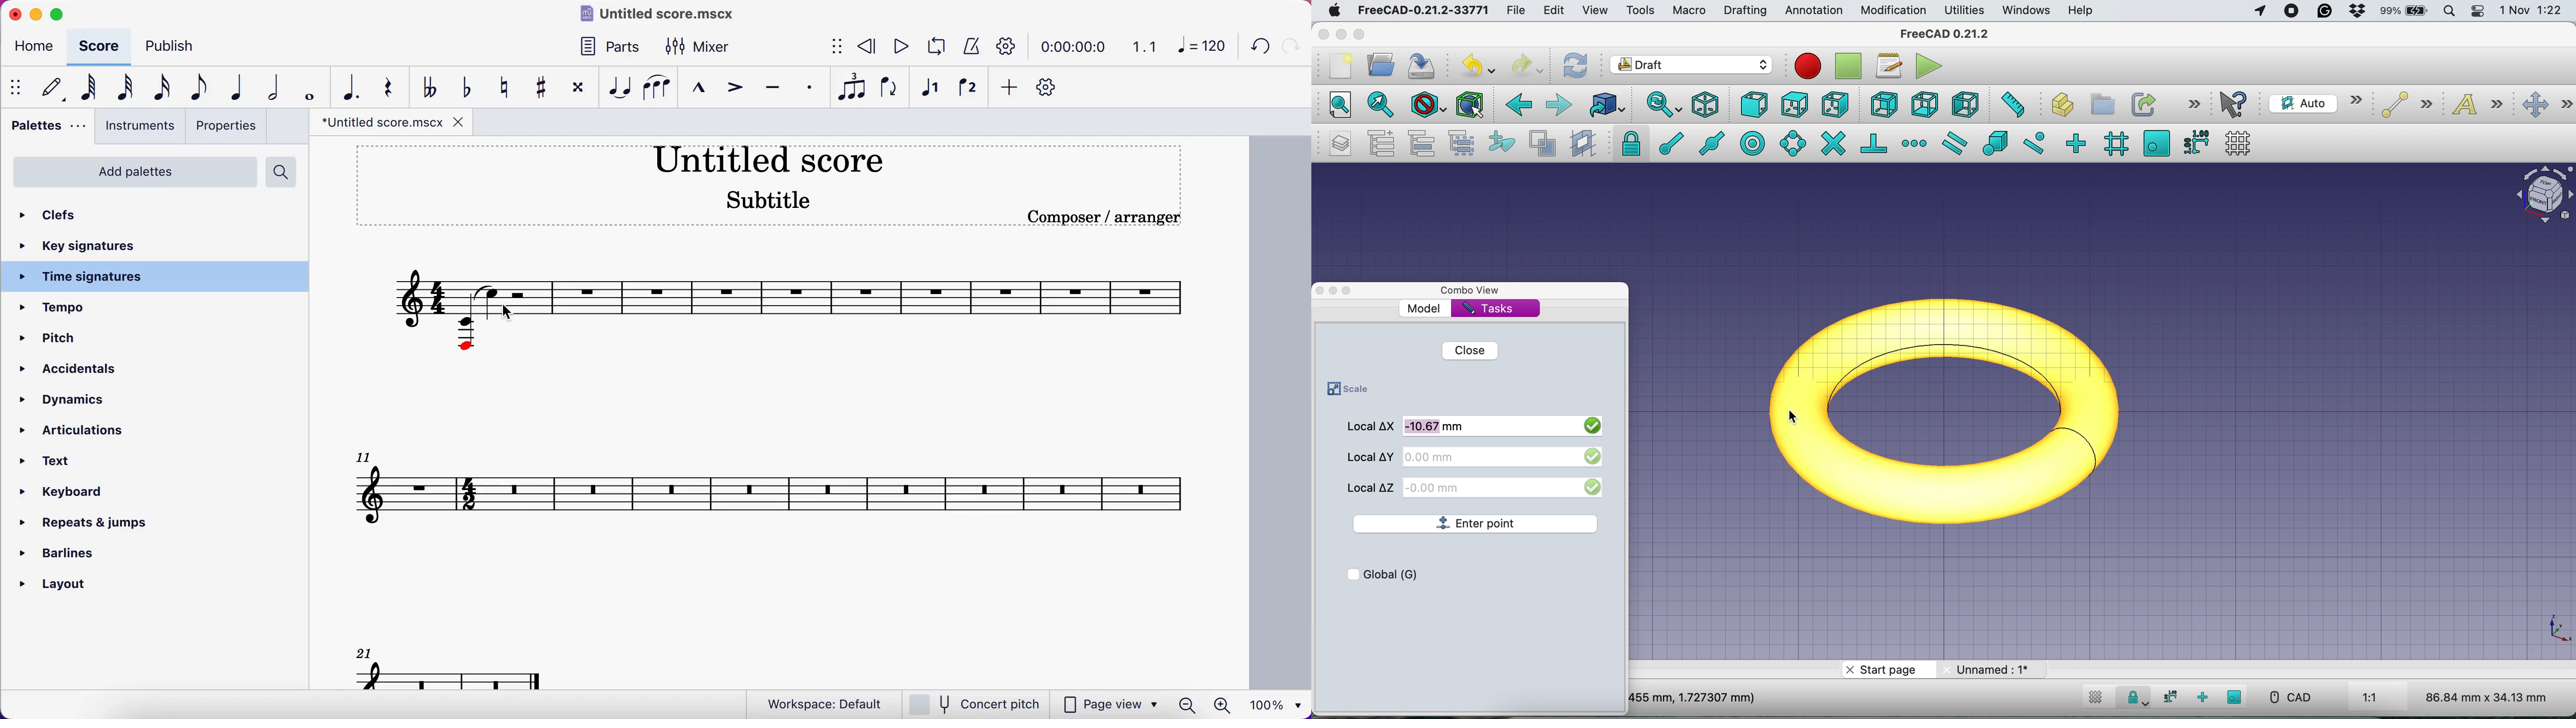 This screenshot has width=2576, height=728. Describe the element at coordinates (1882, 106) in the screenshot. I see `rear` at that location.